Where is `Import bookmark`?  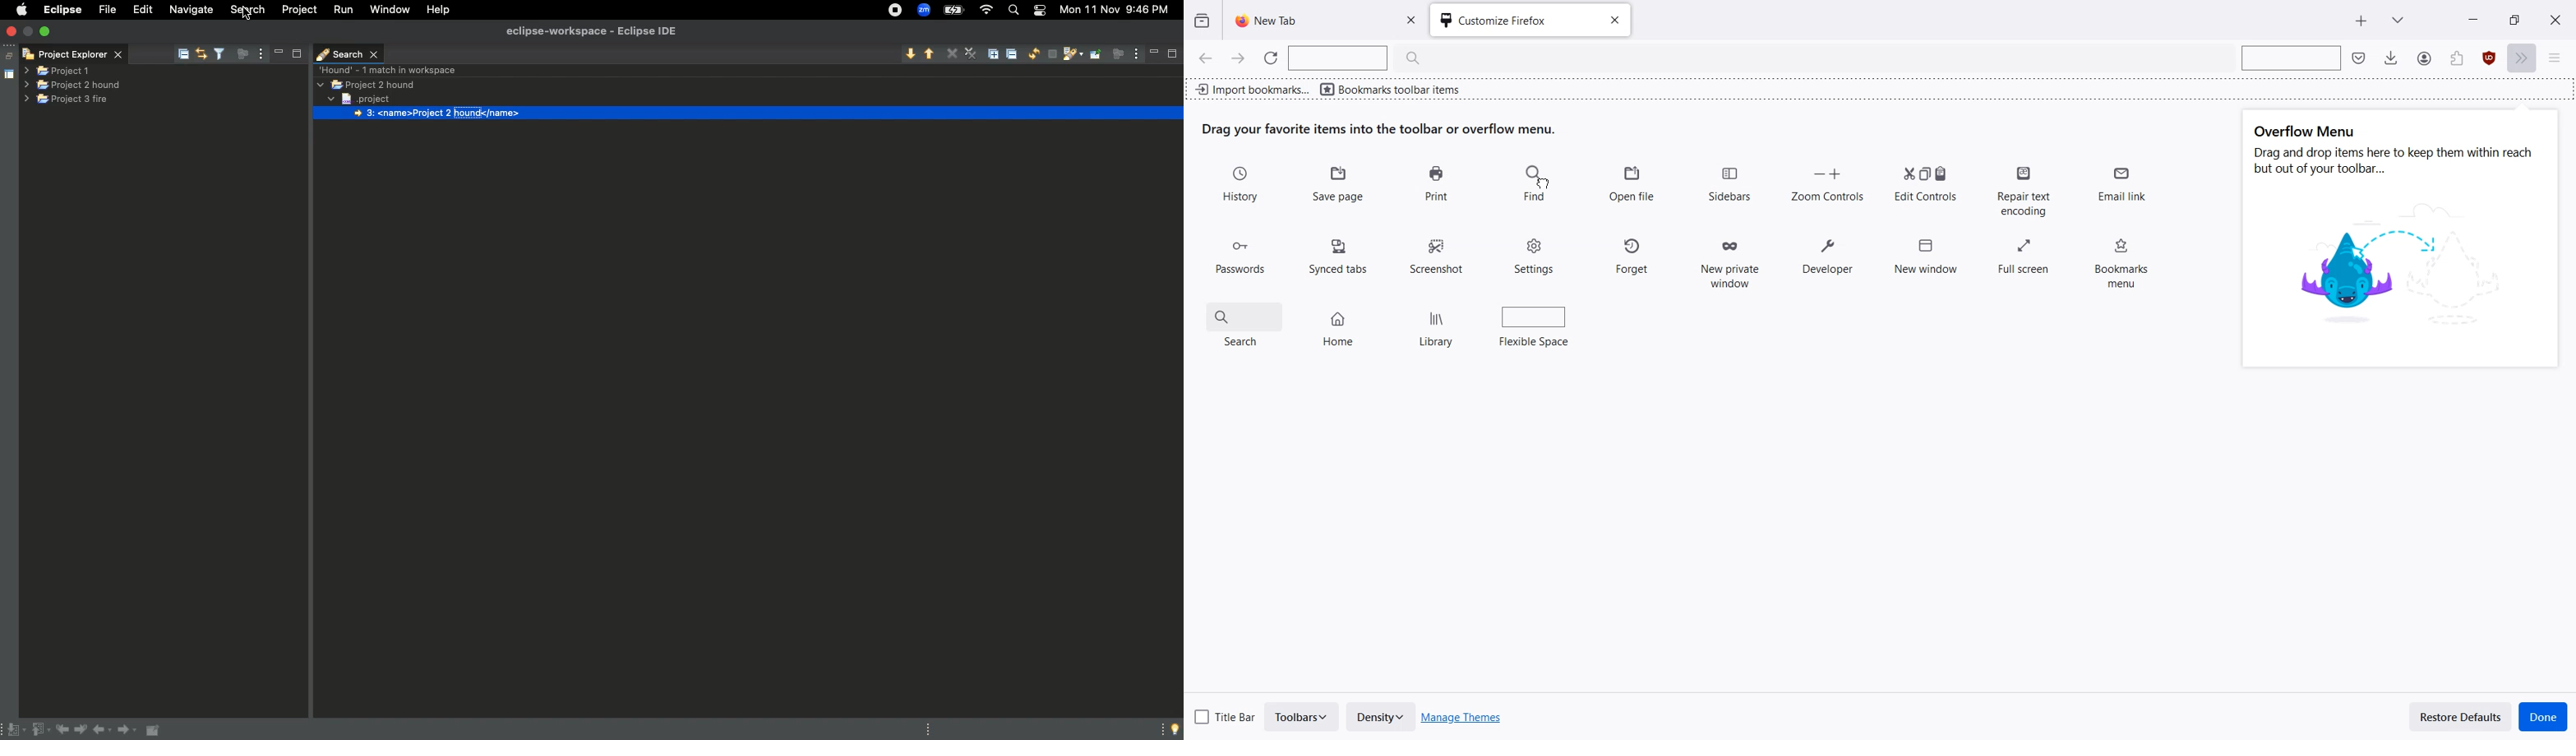 Import bookmark is located at coordinates (1252, 87).